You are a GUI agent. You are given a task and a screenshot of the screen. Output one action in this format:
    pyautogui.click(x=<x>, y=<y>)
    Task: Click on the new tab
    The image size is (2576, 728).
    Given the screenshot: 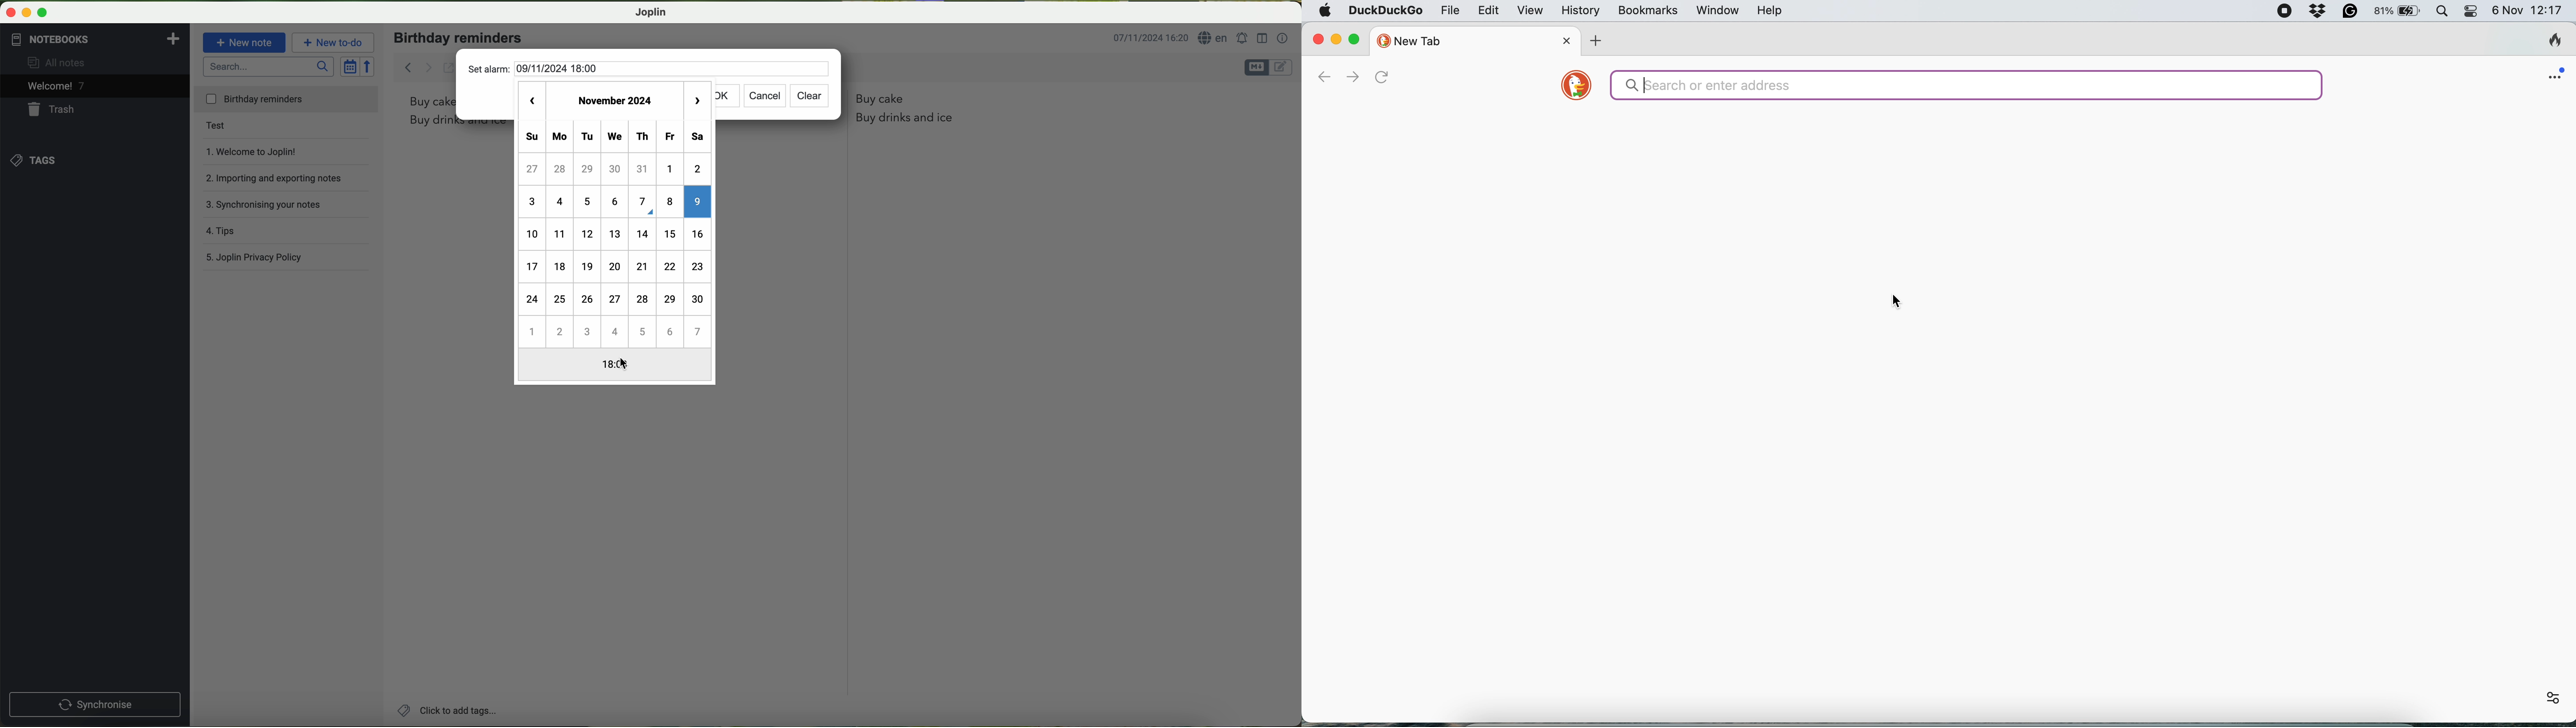 What is the action you would take?
    pyautogui.click(x=1450, y=40)
    